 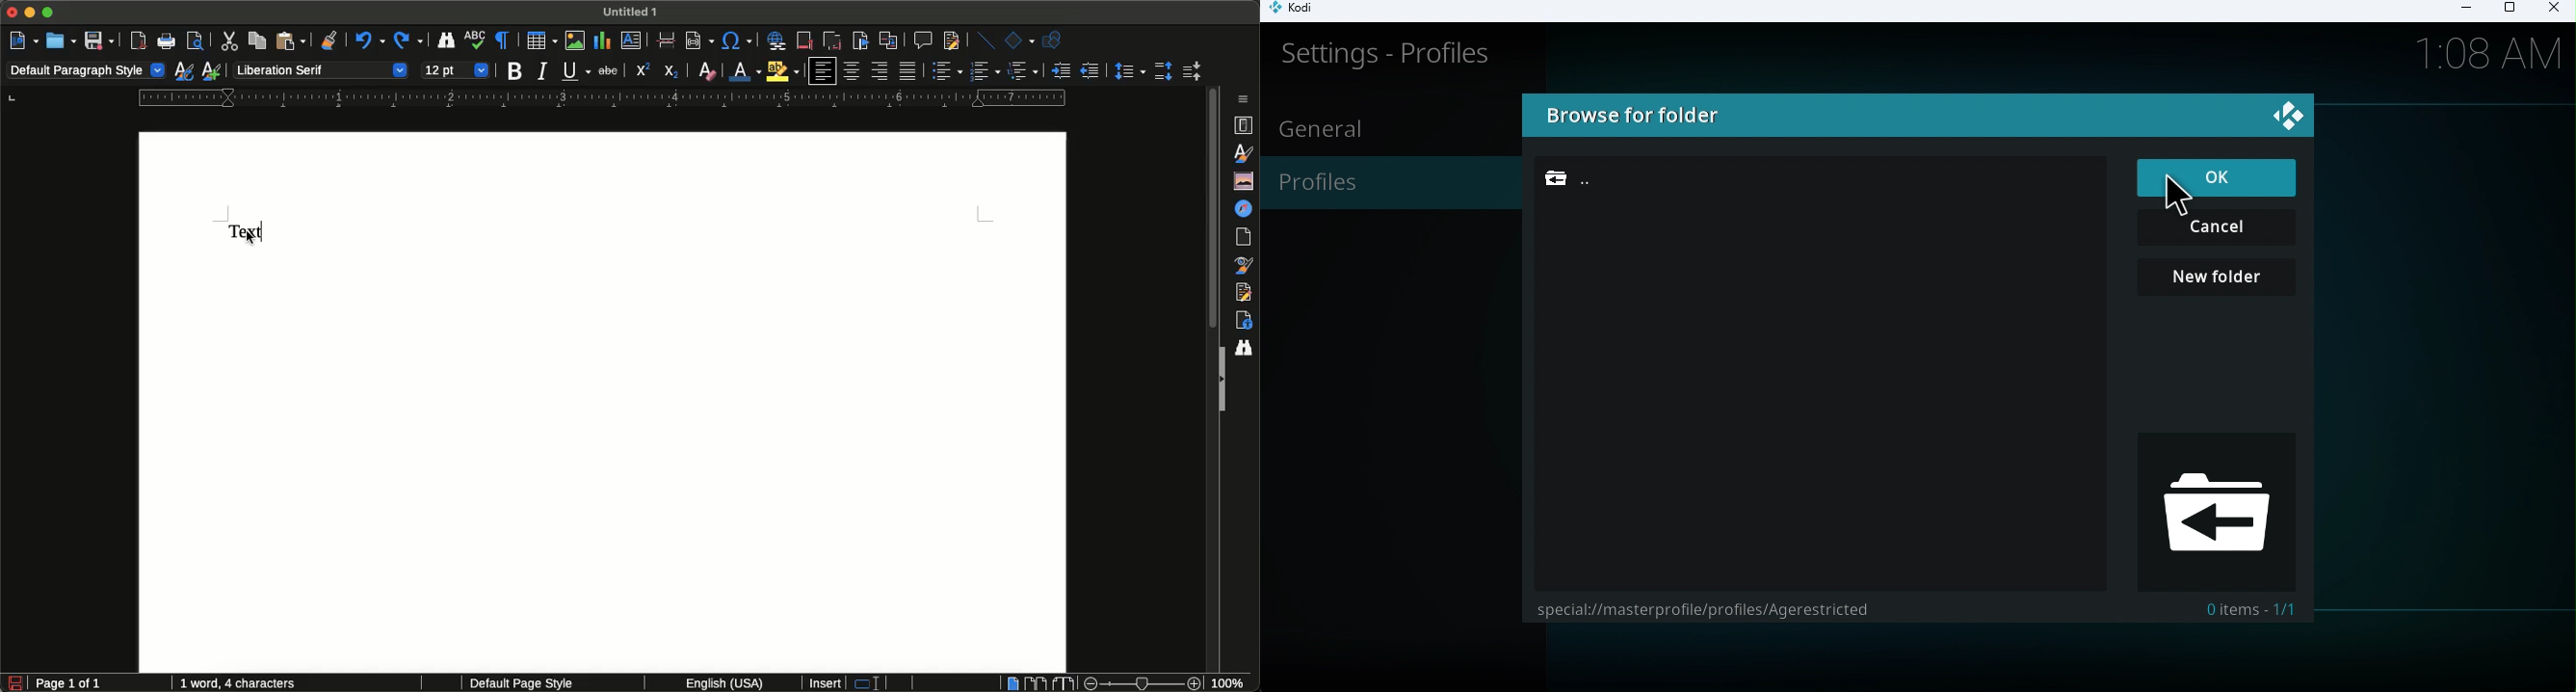 I want to click on Folder, so click(x=1810, y=174).